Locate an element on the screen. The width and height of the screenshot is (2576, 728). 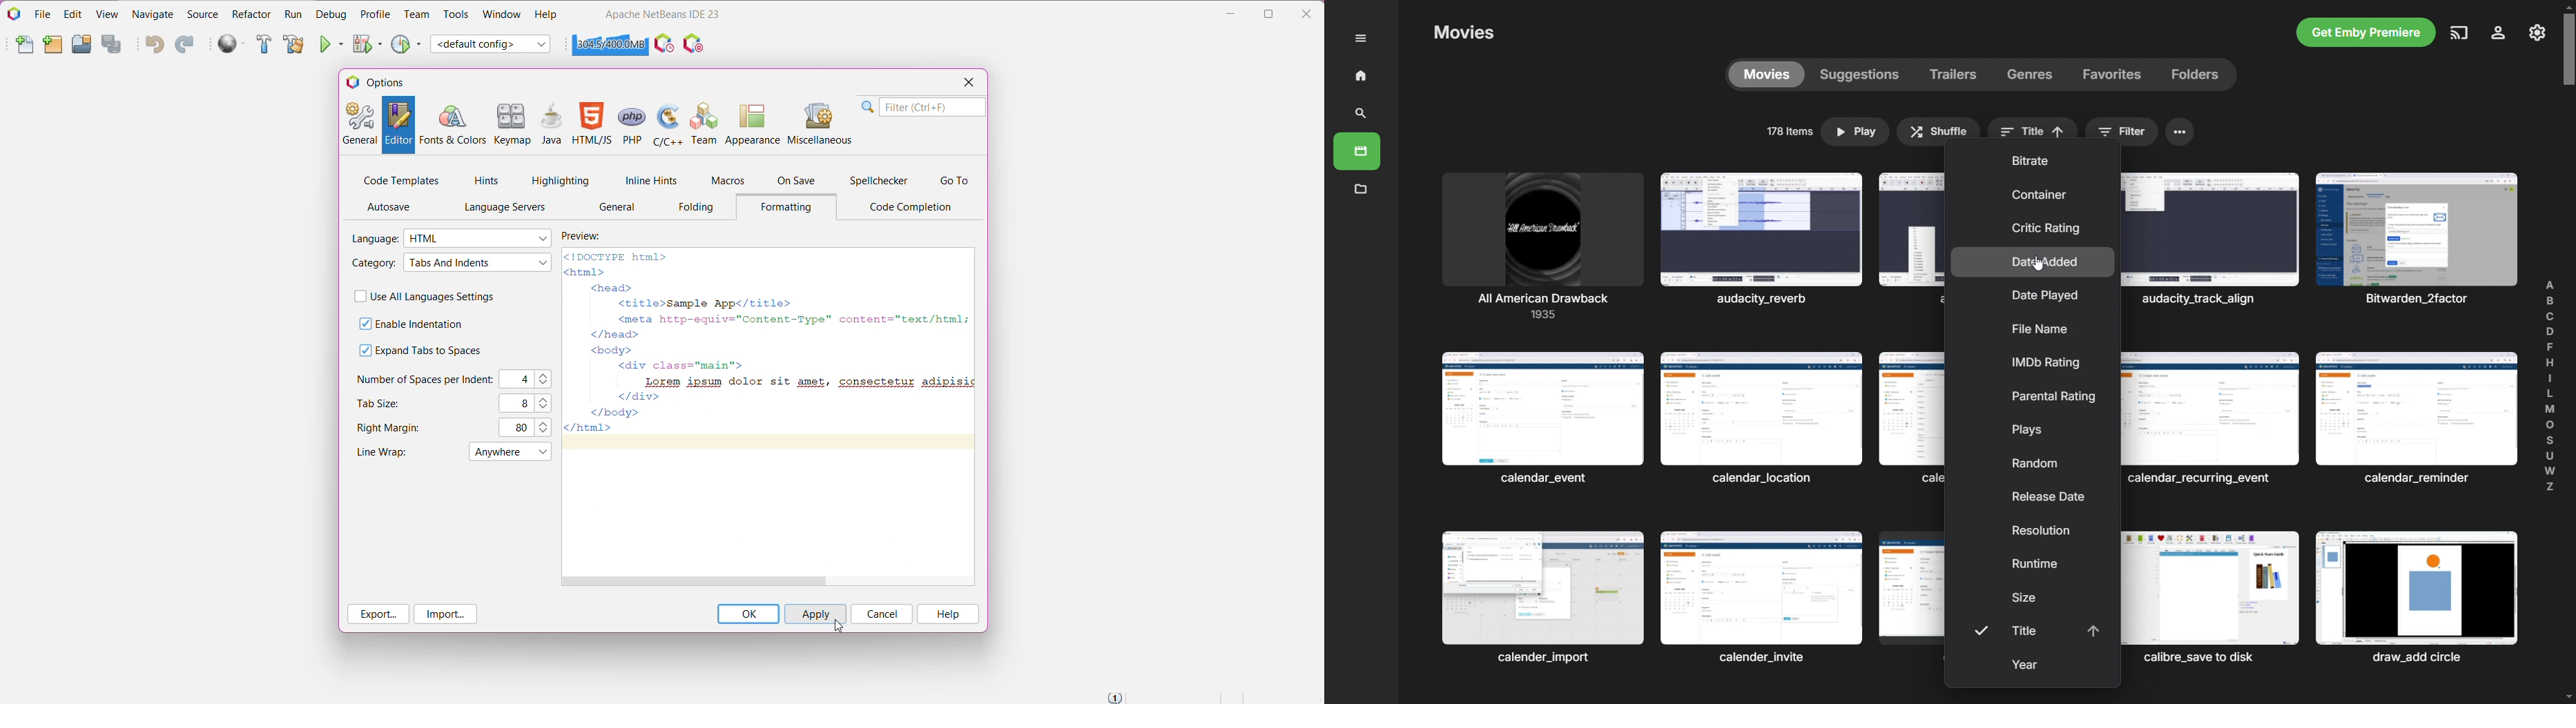
Use All Languages Settings is located at coordinates (439, 297).